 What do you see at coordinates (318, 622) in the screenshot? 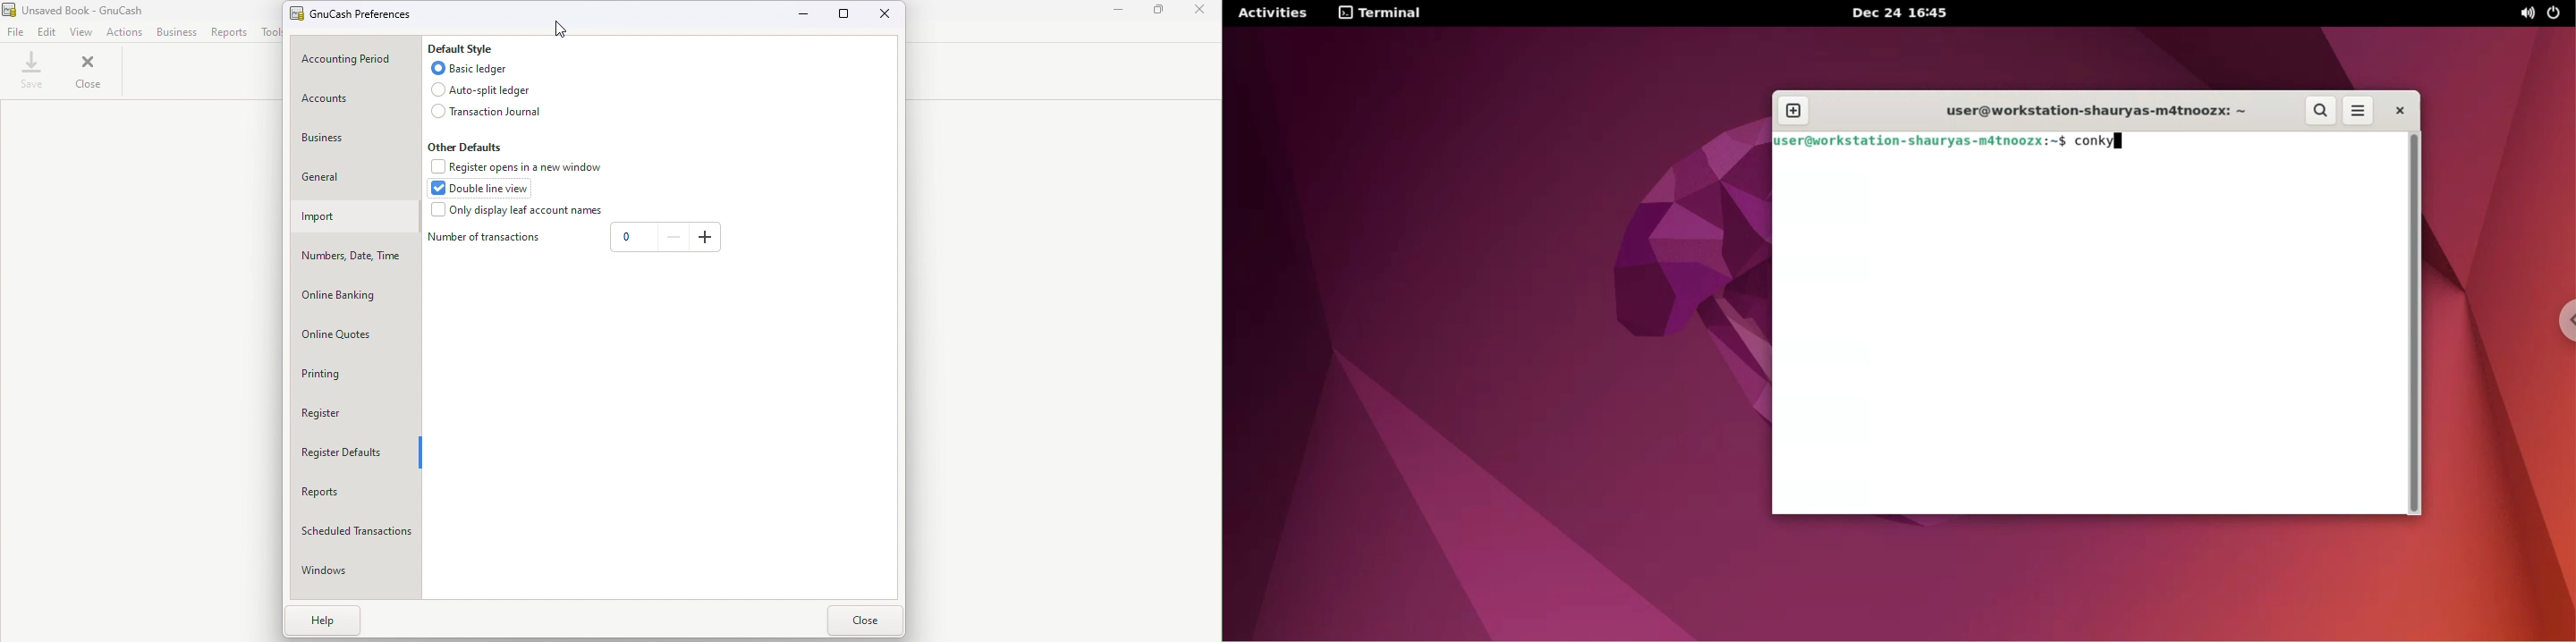
I see `help` at bounding box center [318, 622].